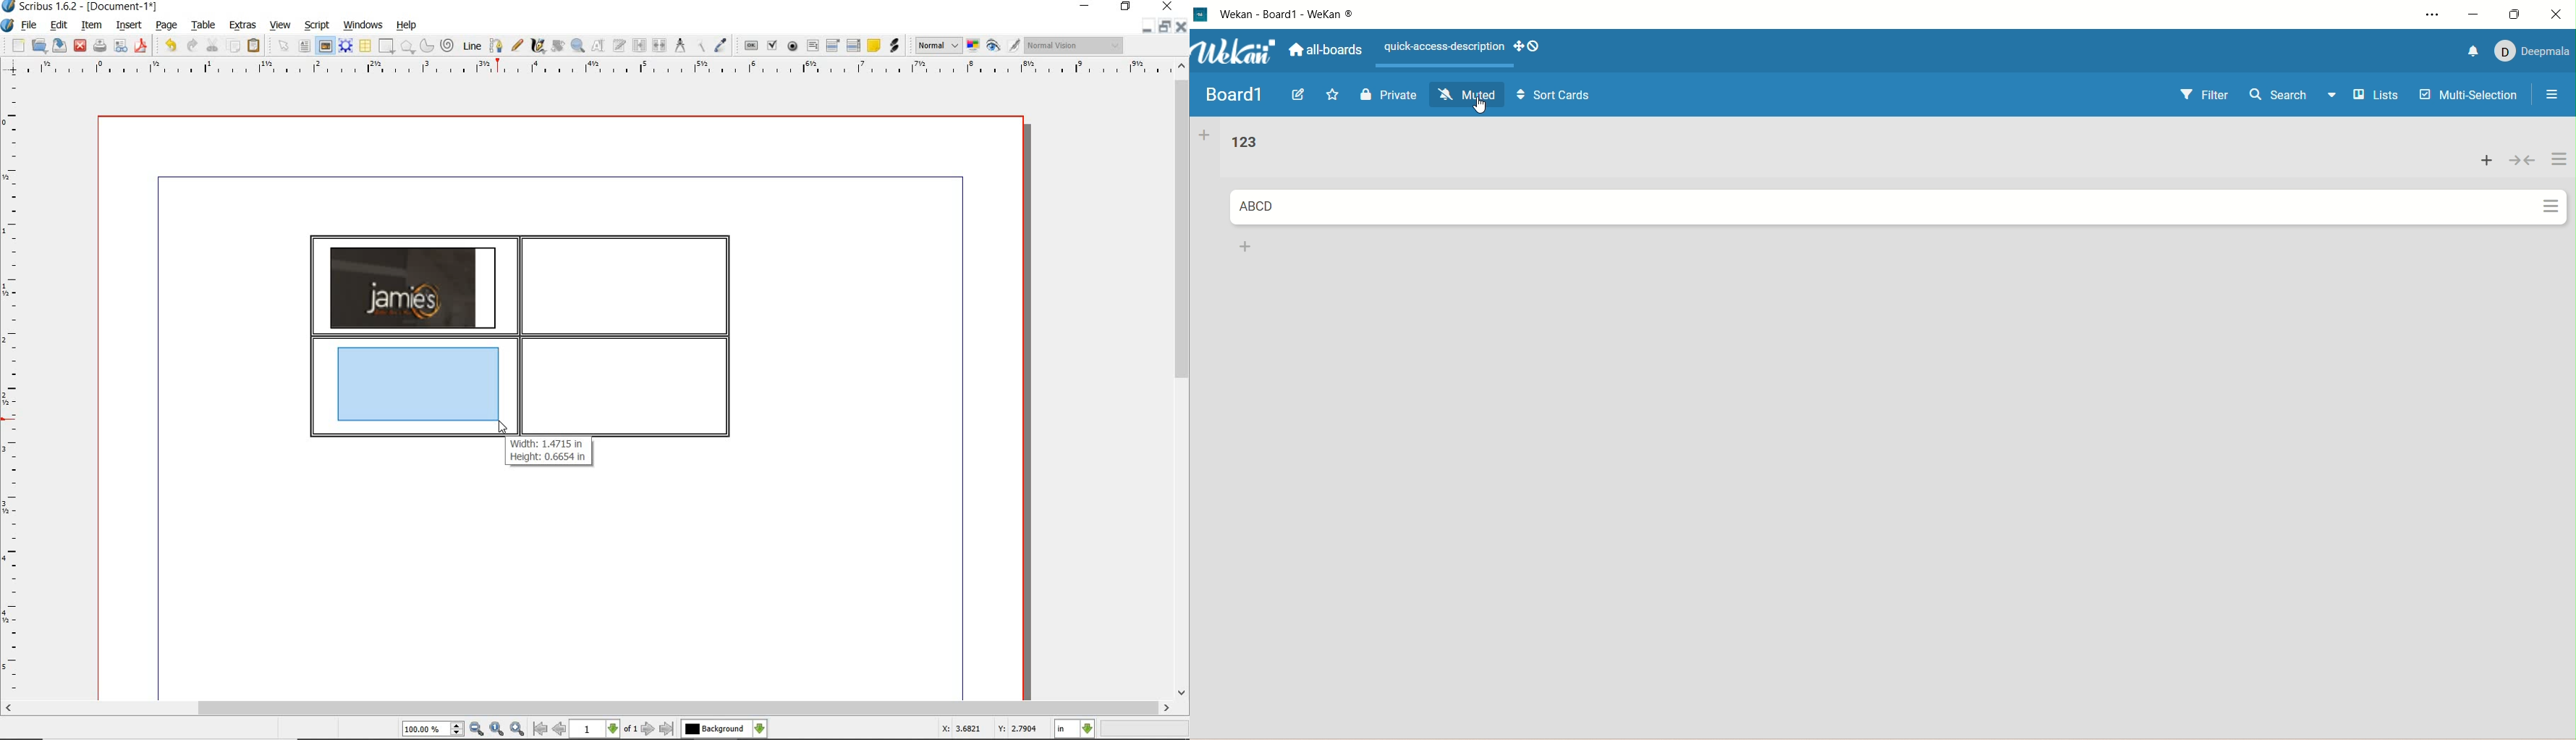 The height and width of the screenshot is (756, 2576). What do you see at coordinates (1441, 48) in the screenshot?
I see `text` at bounding box center [1441, 48].